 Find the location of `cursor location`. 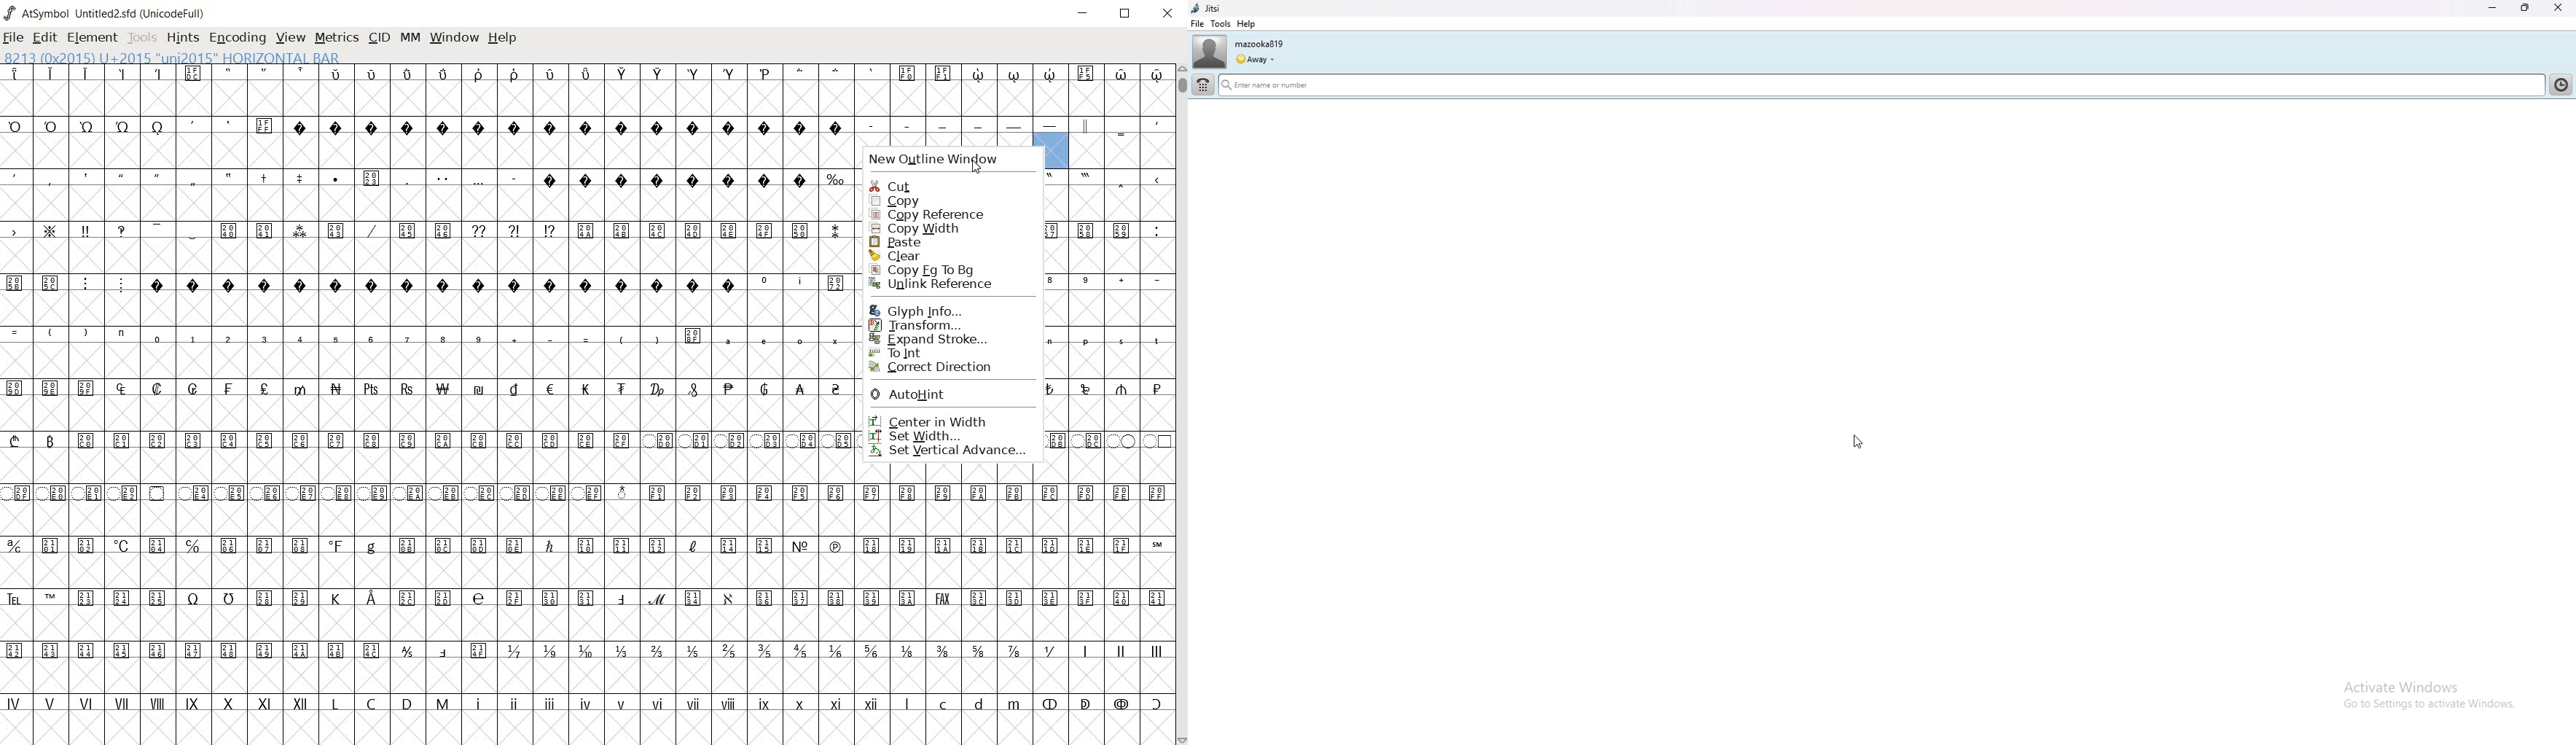

cursor location is located at coordinates (977, 163).